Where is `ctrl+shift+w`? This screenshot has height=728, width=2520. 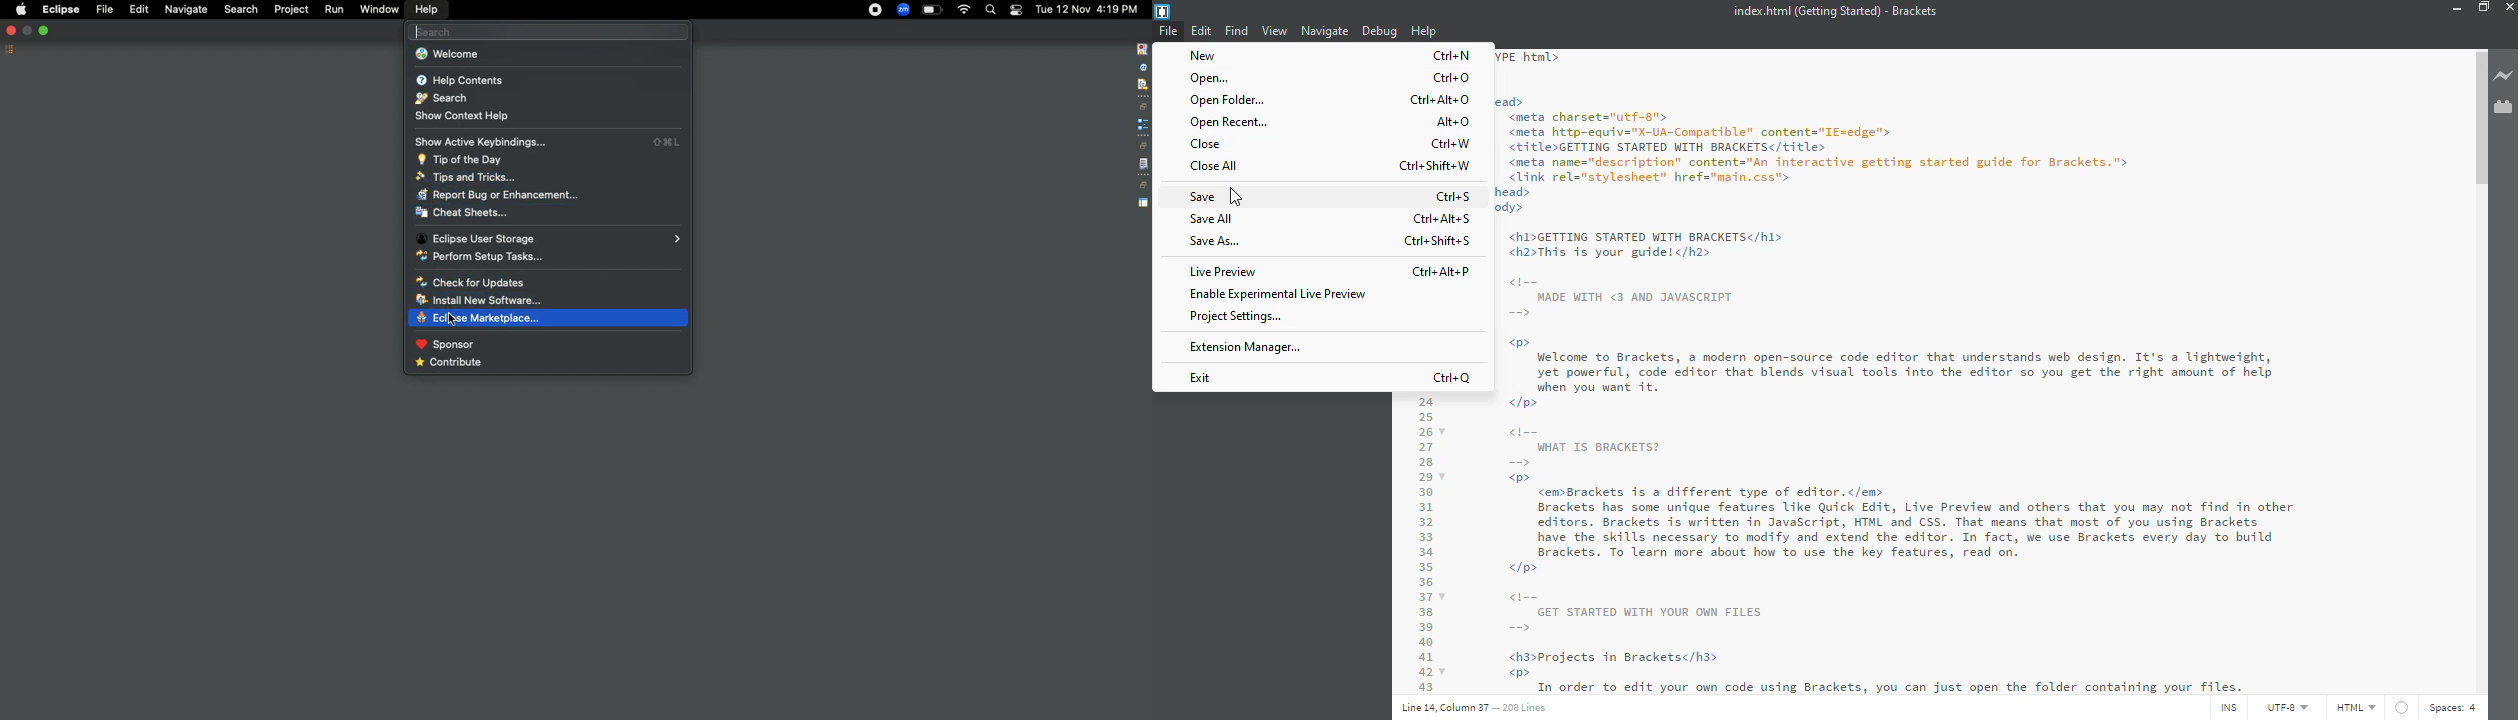 ctrl+shift+w is located at coordinates (1436, 166).